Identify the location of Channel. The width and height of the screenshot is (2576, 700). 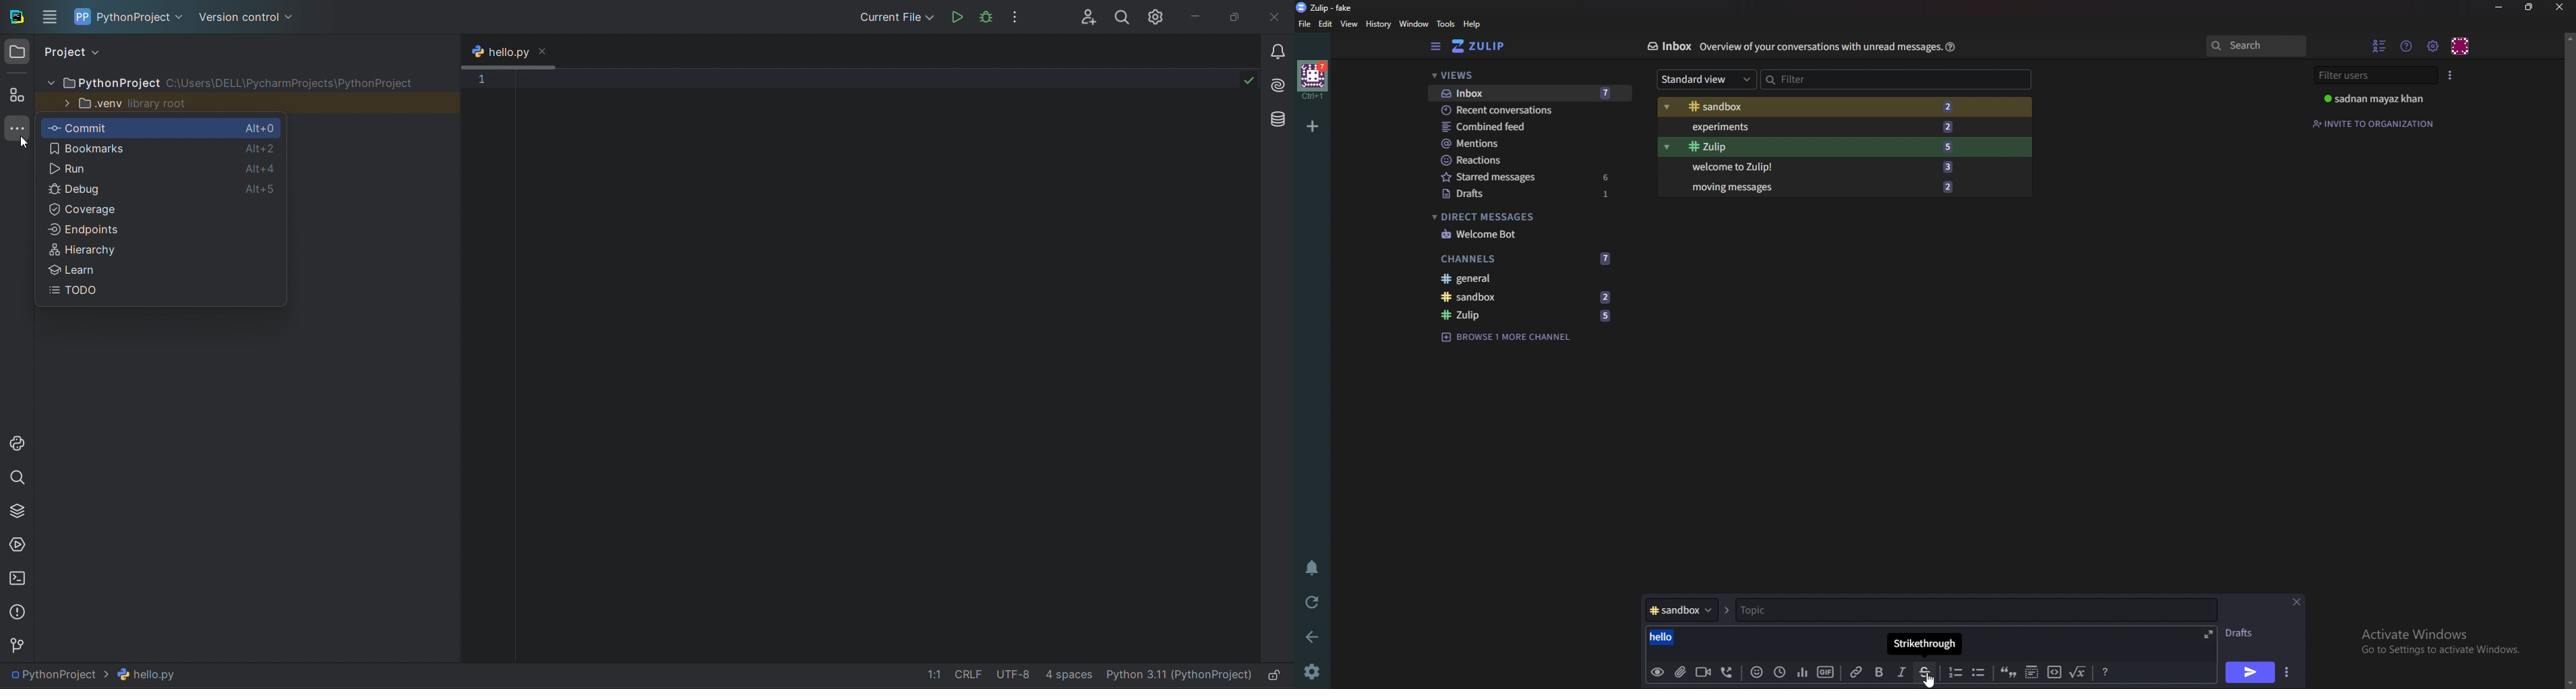
(1681, 610).